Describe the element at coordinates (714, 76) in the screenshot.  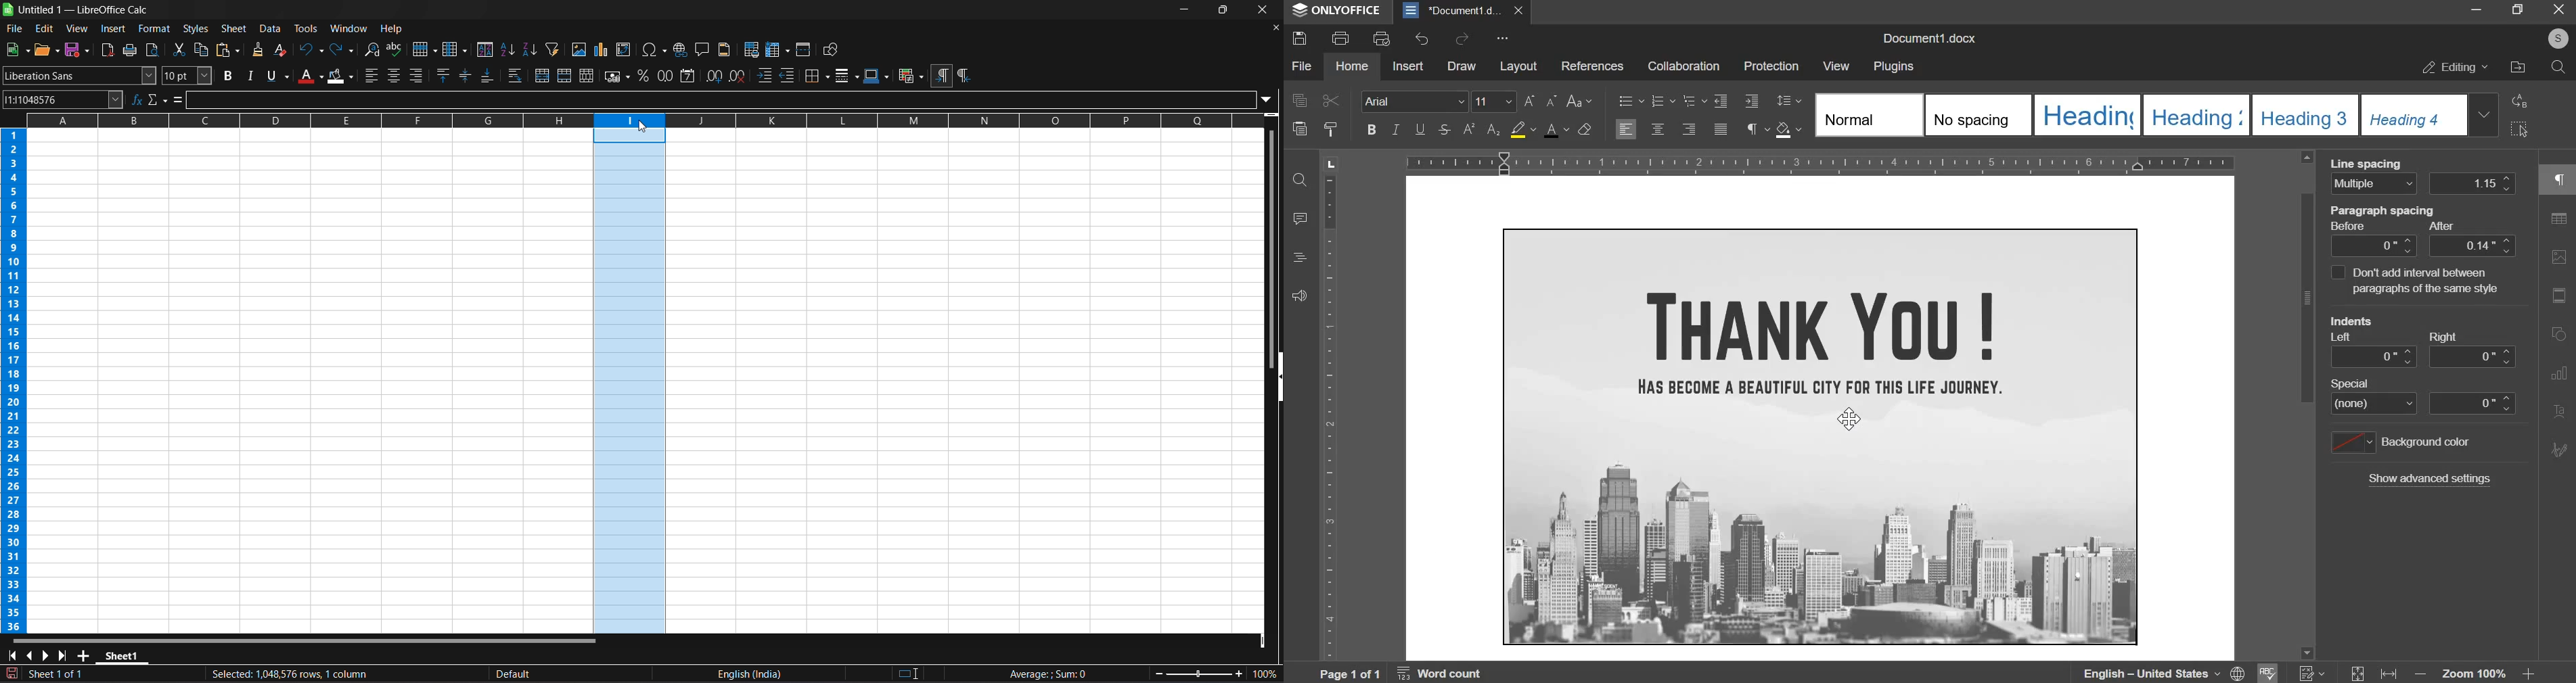
I see `add decimal place` at that location.